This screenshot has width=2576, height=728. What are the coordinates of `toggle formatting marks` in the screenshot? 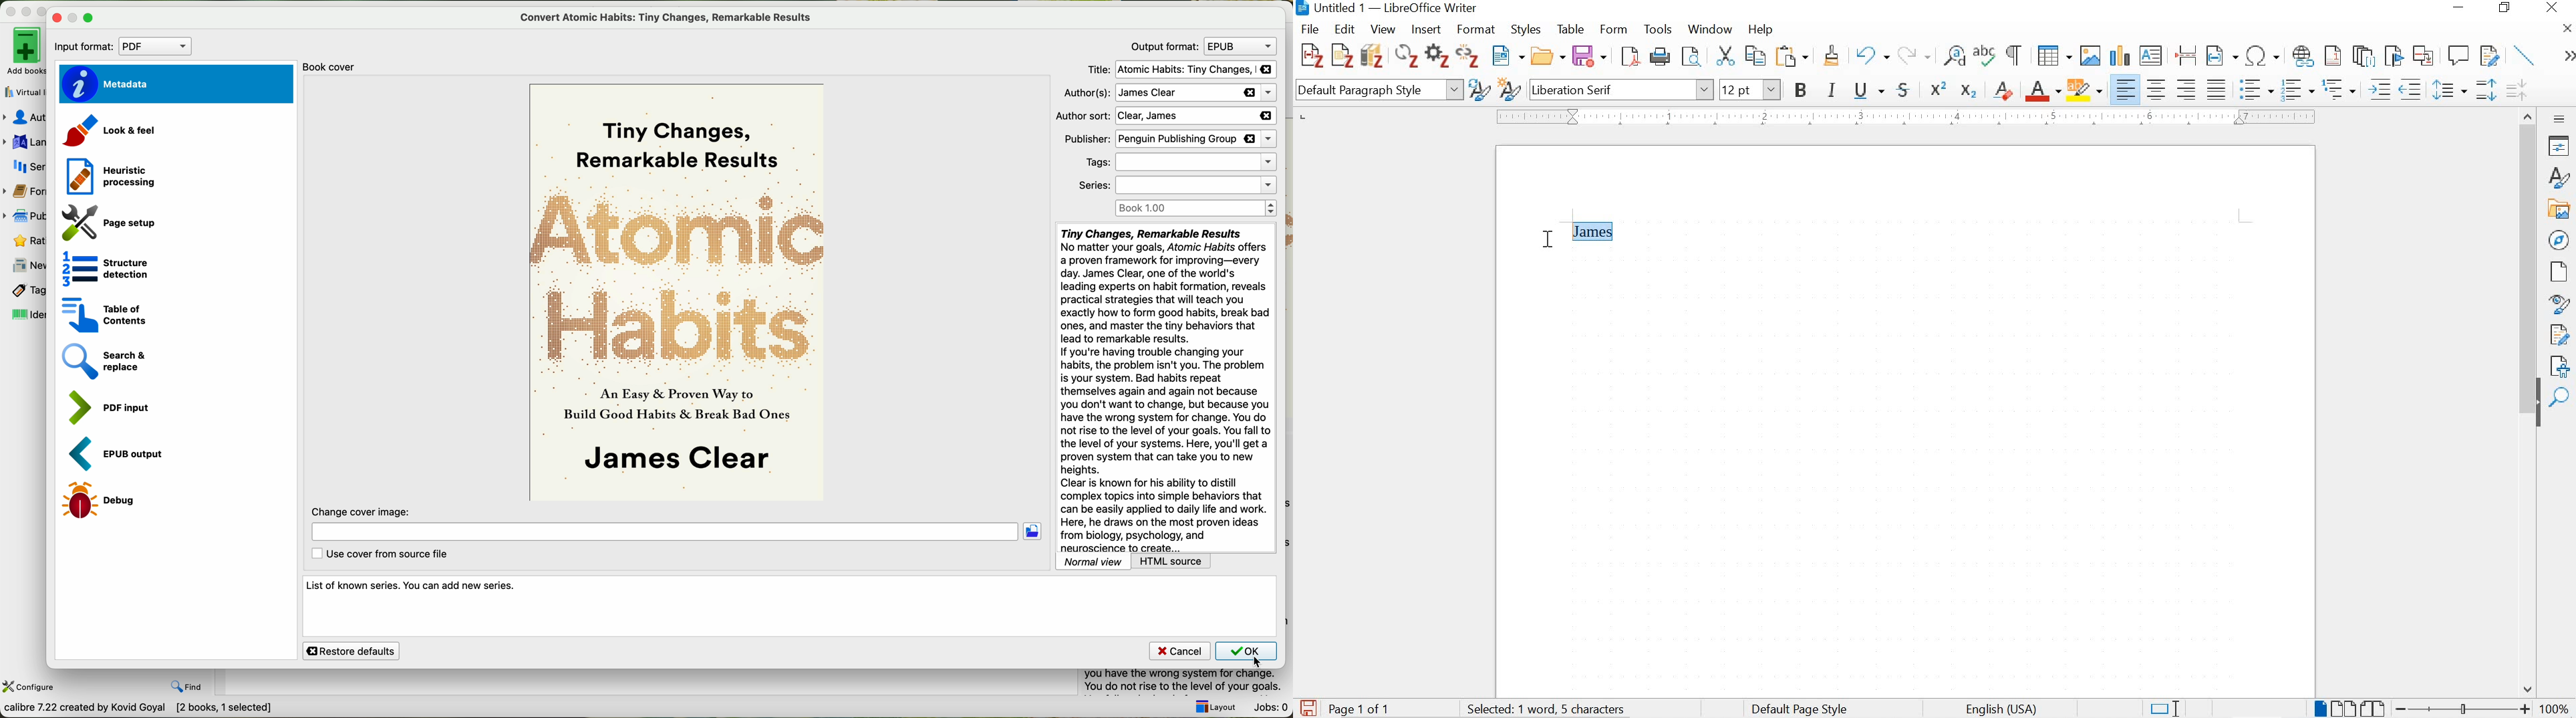 It's located at (2015, 55).